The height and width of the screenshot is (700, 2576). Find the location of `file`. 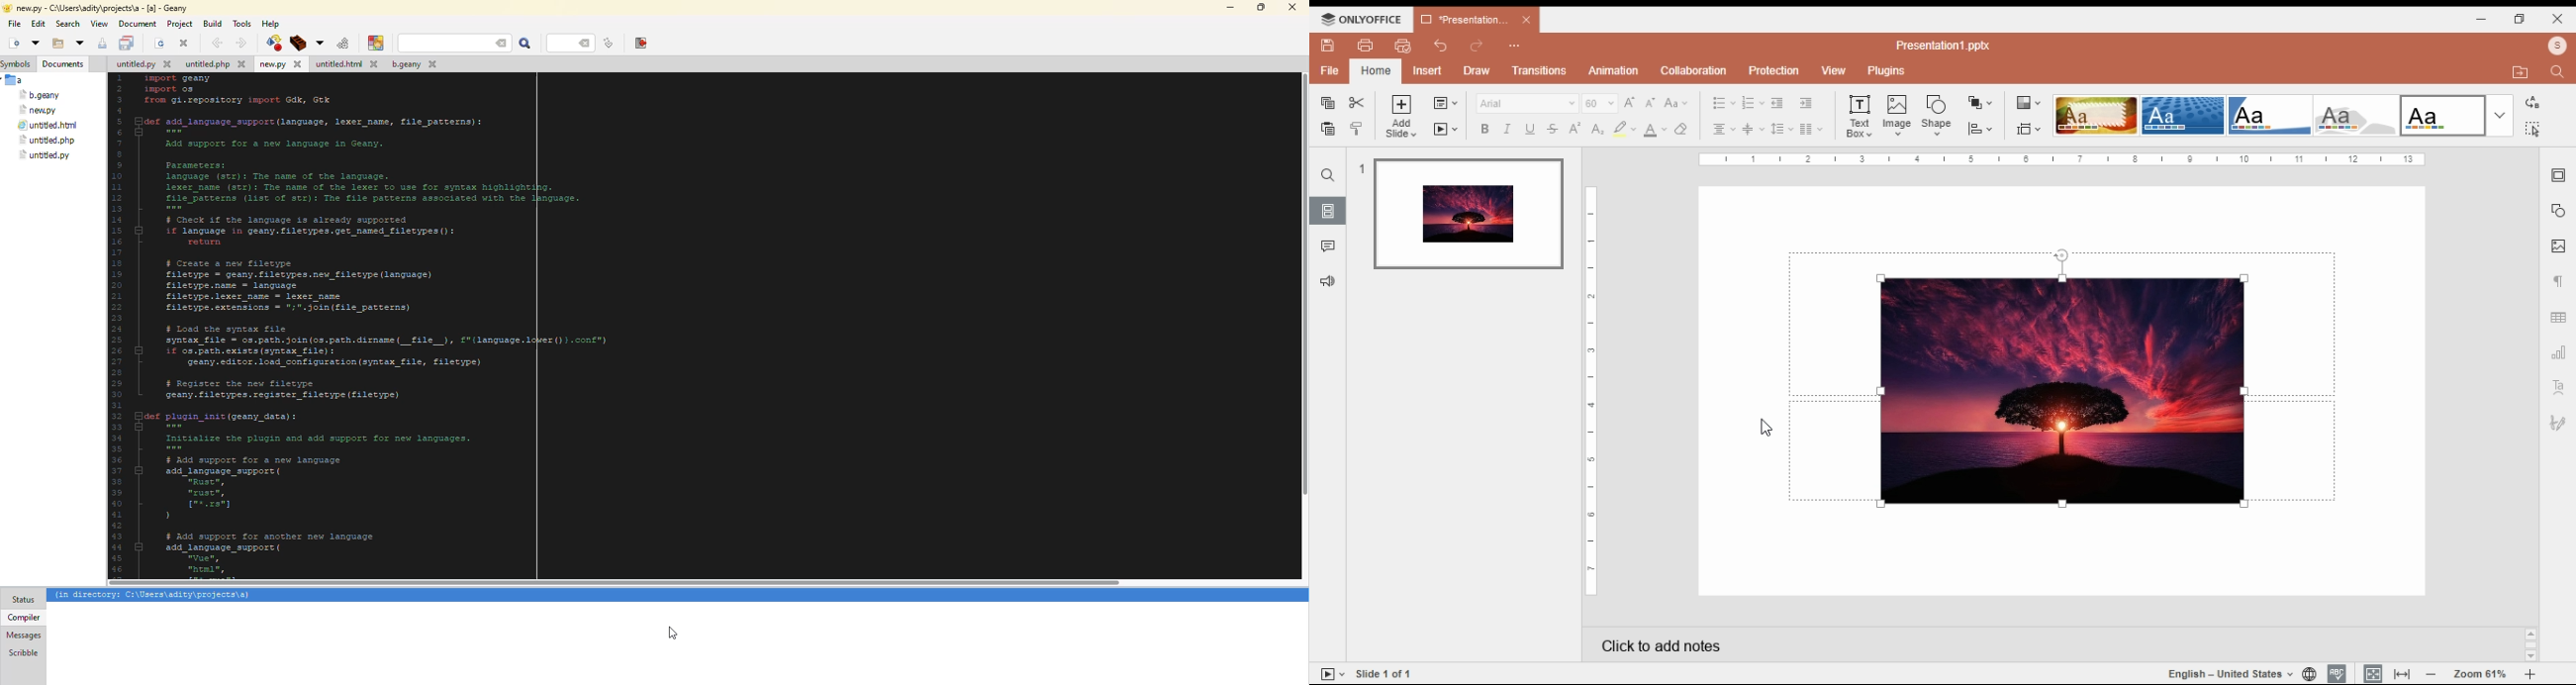

file is located at coordinates (413, 64).